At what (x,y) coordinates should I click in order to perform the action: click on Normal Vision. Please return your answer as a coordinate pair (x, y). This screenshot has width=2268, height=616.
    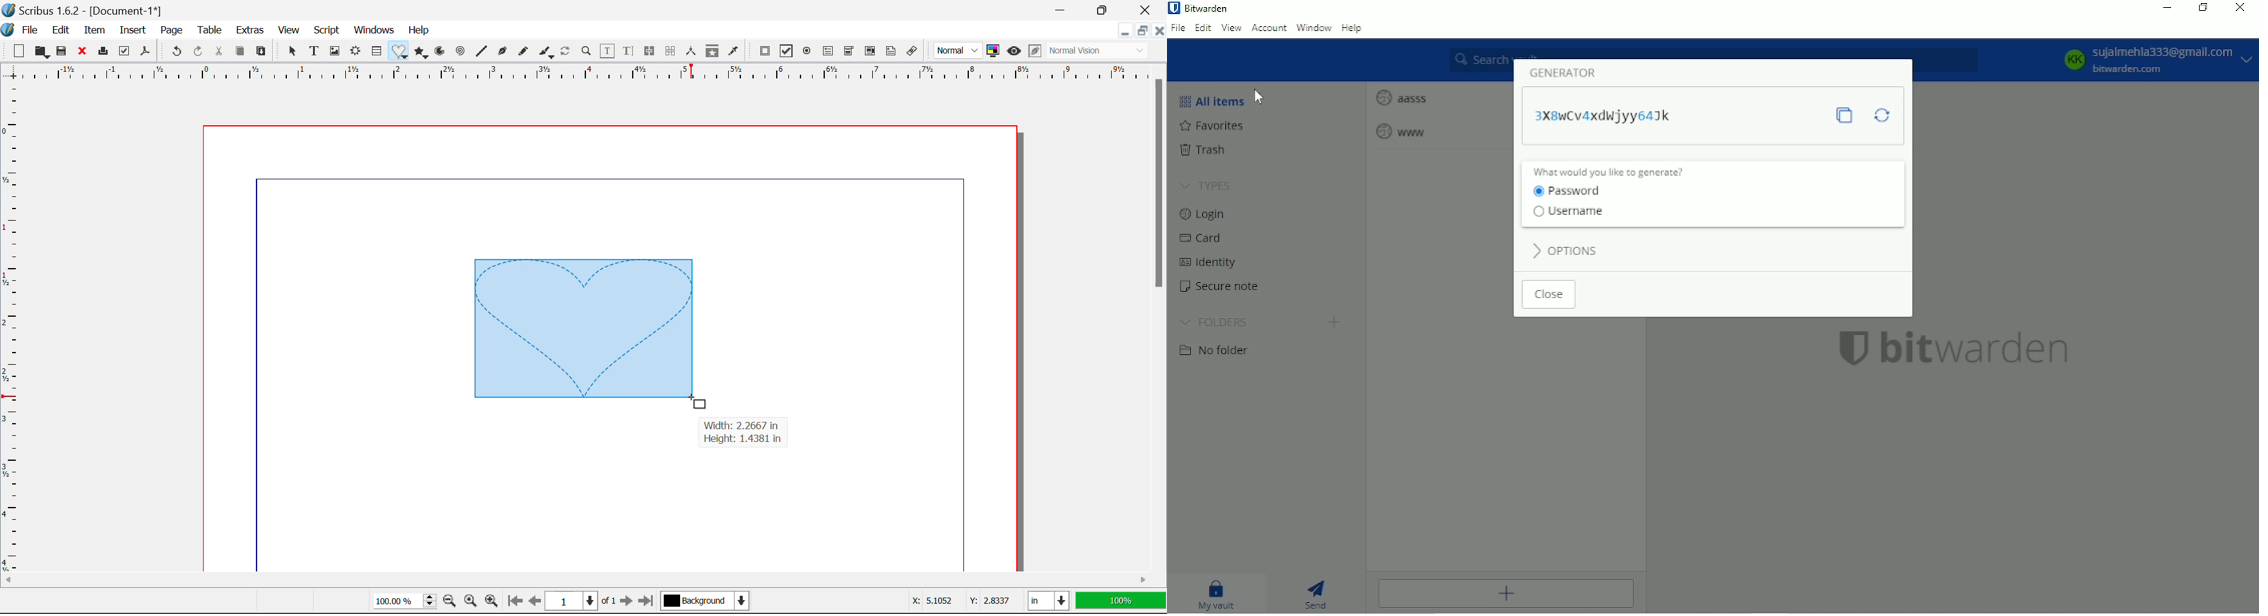
    Looking at the image, I should click on (1099, 52).